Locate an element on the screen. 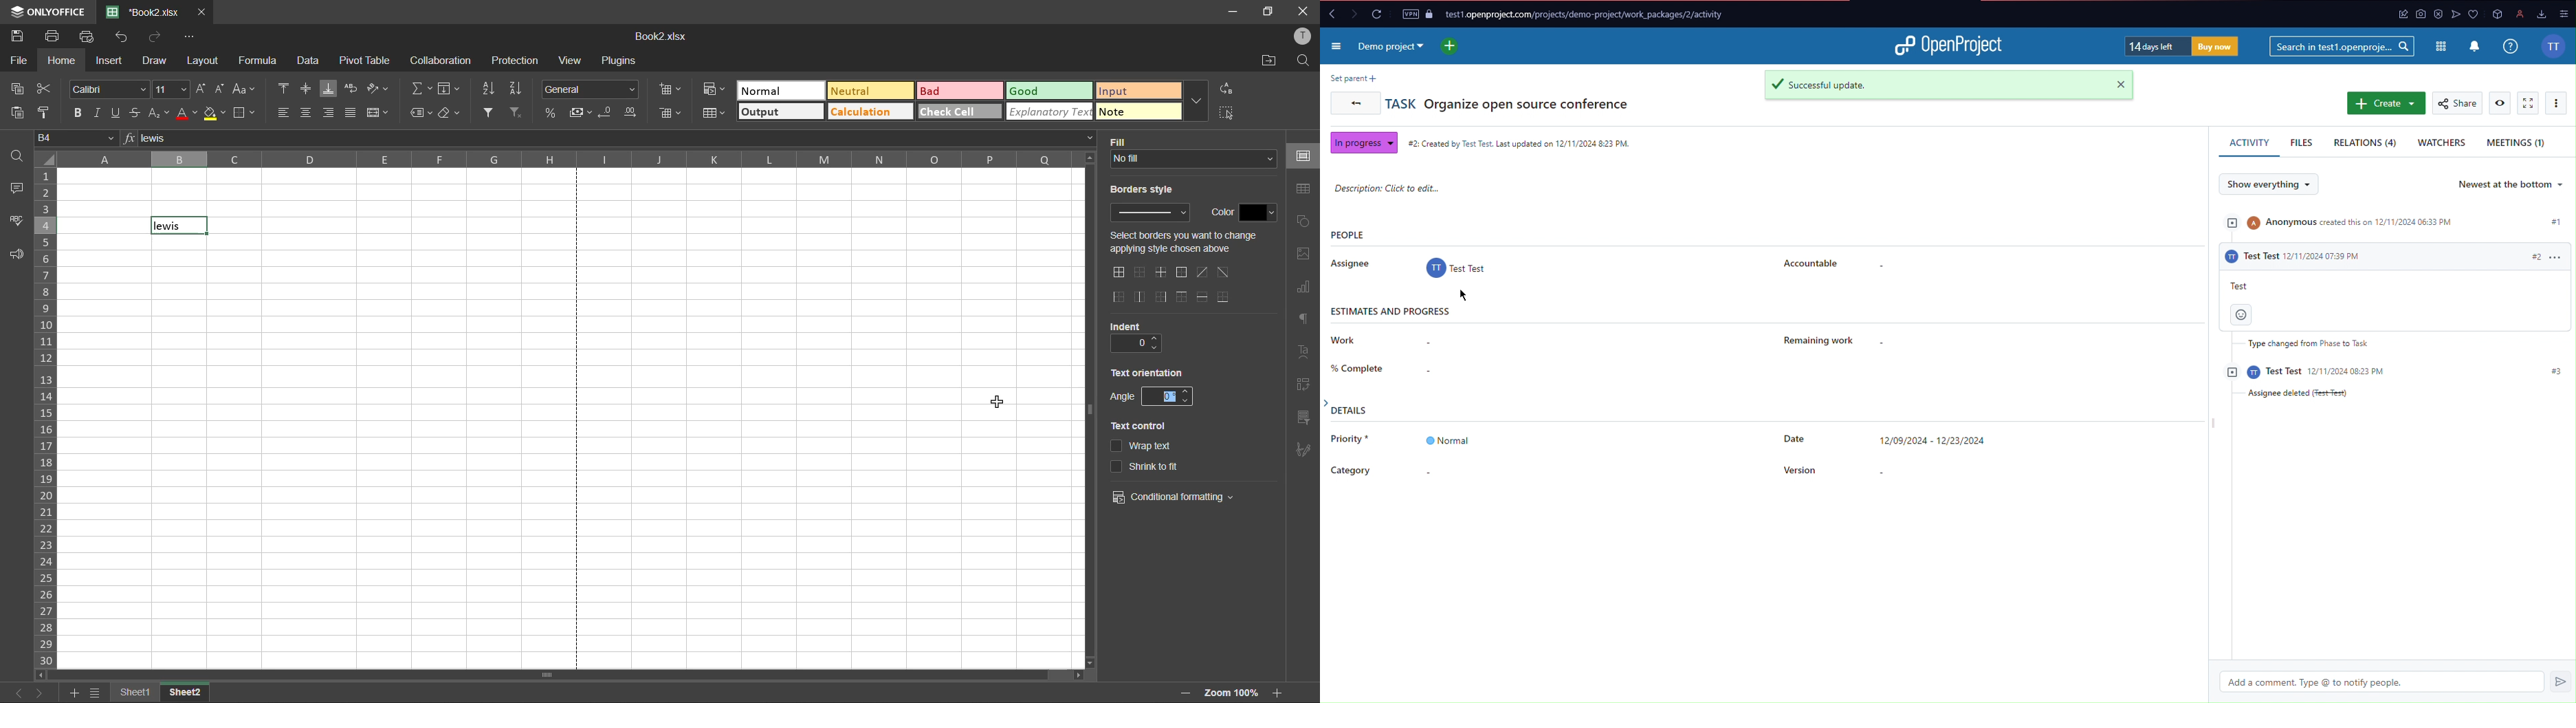 The width and height of the screenshot is (2576, 728). clear filter is located at coordinates (516, 114).